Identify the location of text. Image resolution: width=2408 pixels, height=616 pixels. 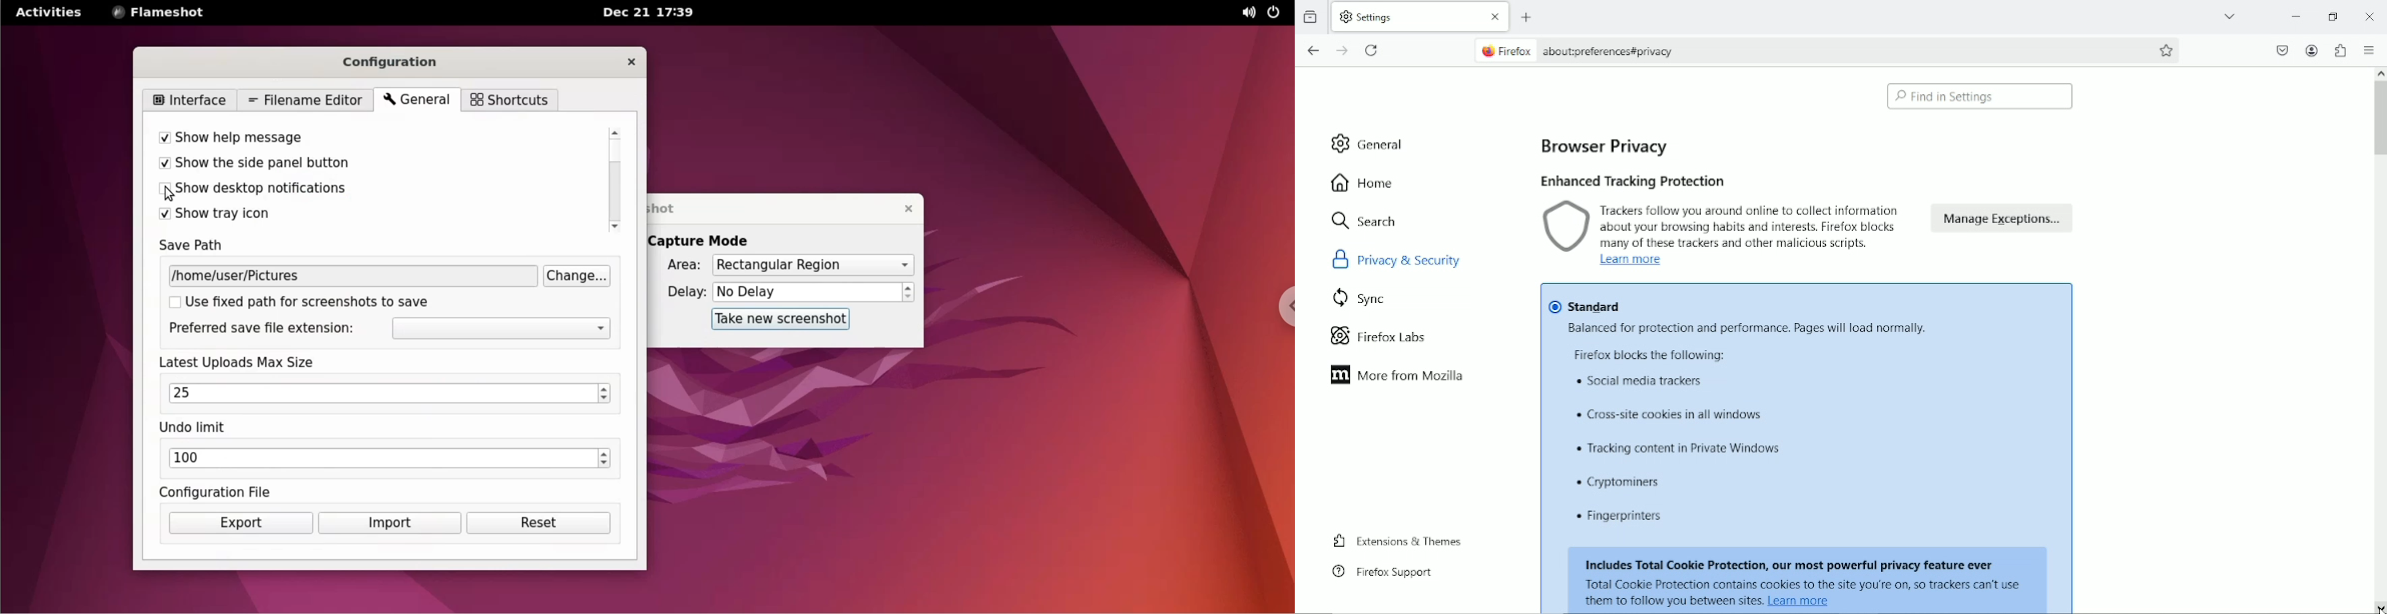
(1650, 354).